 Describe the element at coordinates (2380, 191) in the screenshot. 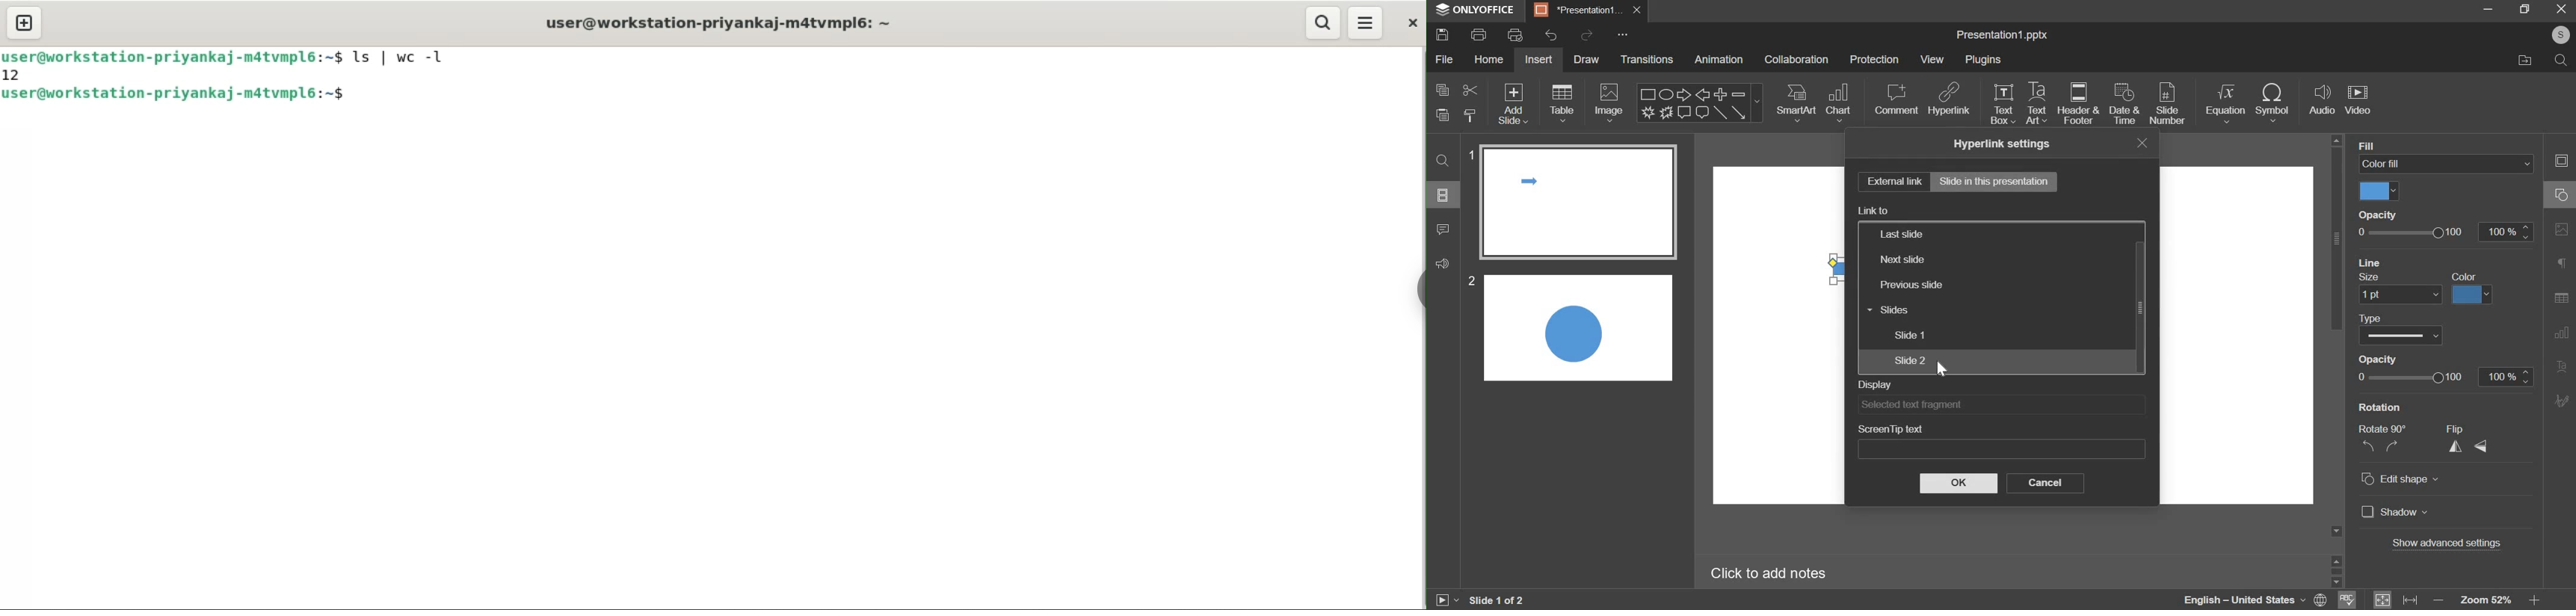

I see `select fill color` at that location.